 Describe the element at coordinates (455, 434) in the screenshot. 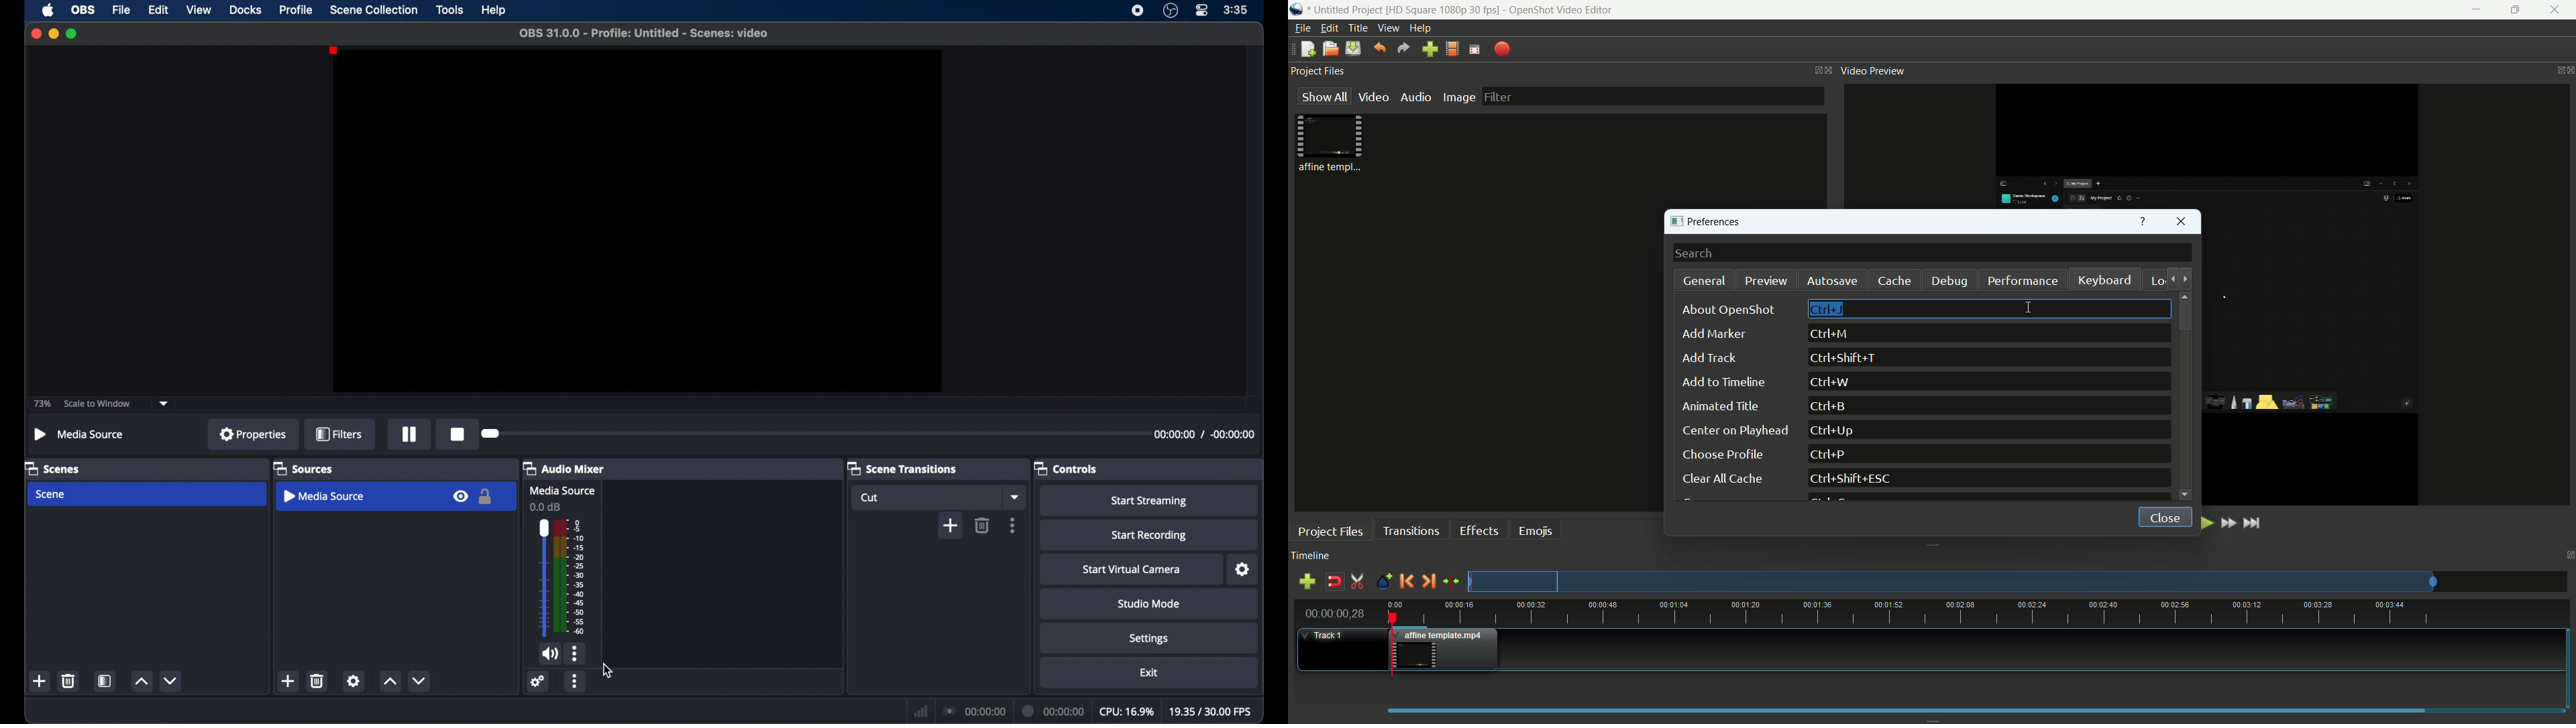

I see `Stop` at that location.